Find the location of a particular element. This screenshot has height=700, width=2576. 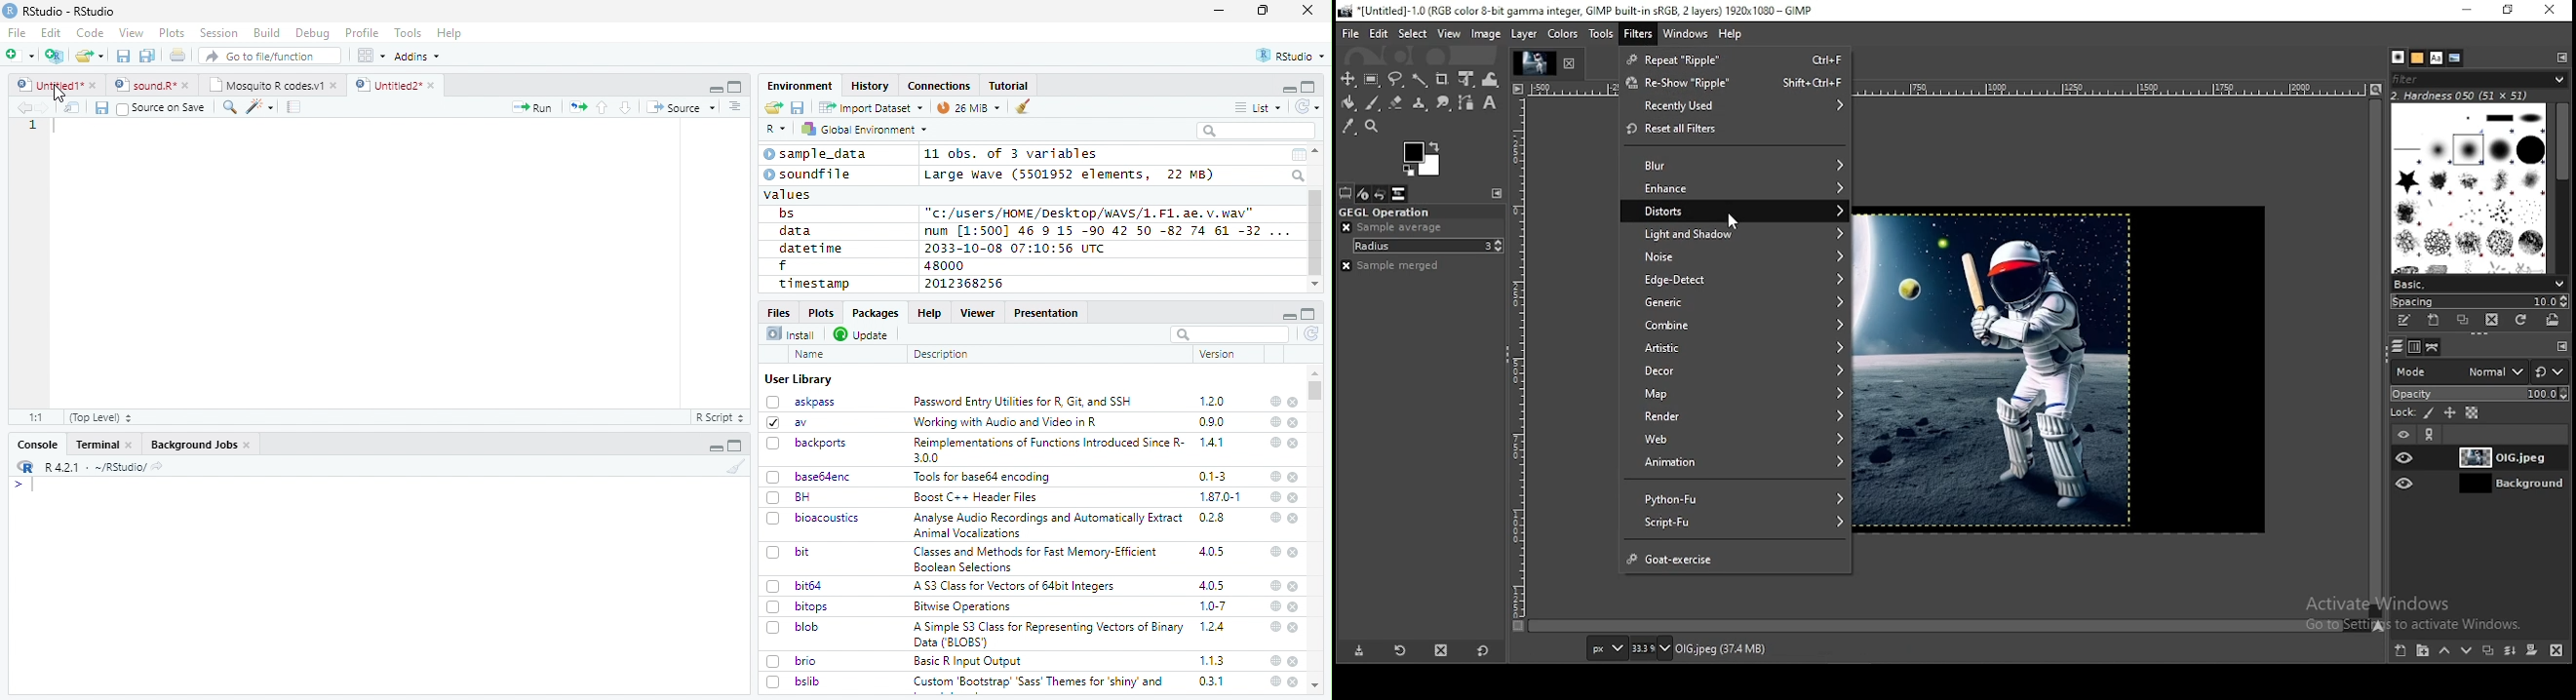

goat exercise is located at coordinates (1736, 556).